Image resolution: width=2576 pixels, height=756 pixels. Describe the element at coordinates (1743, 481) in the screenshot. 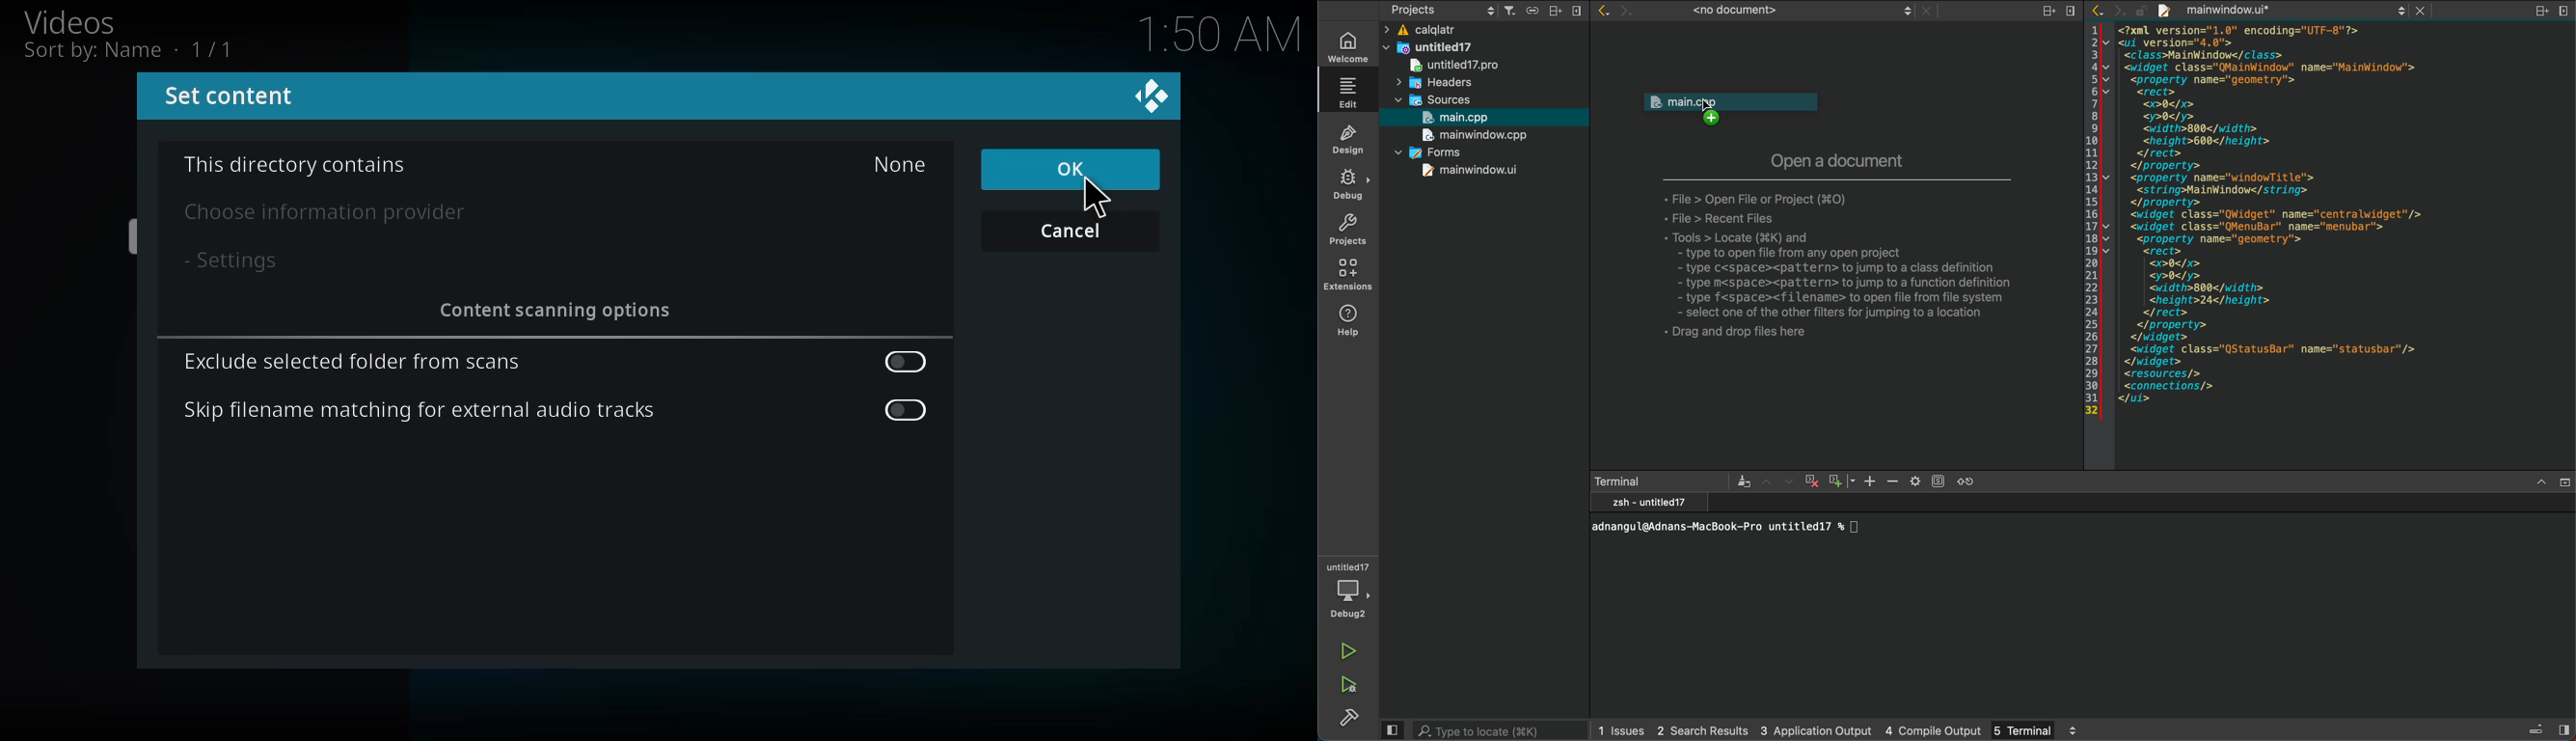

I see `clear` at that location.